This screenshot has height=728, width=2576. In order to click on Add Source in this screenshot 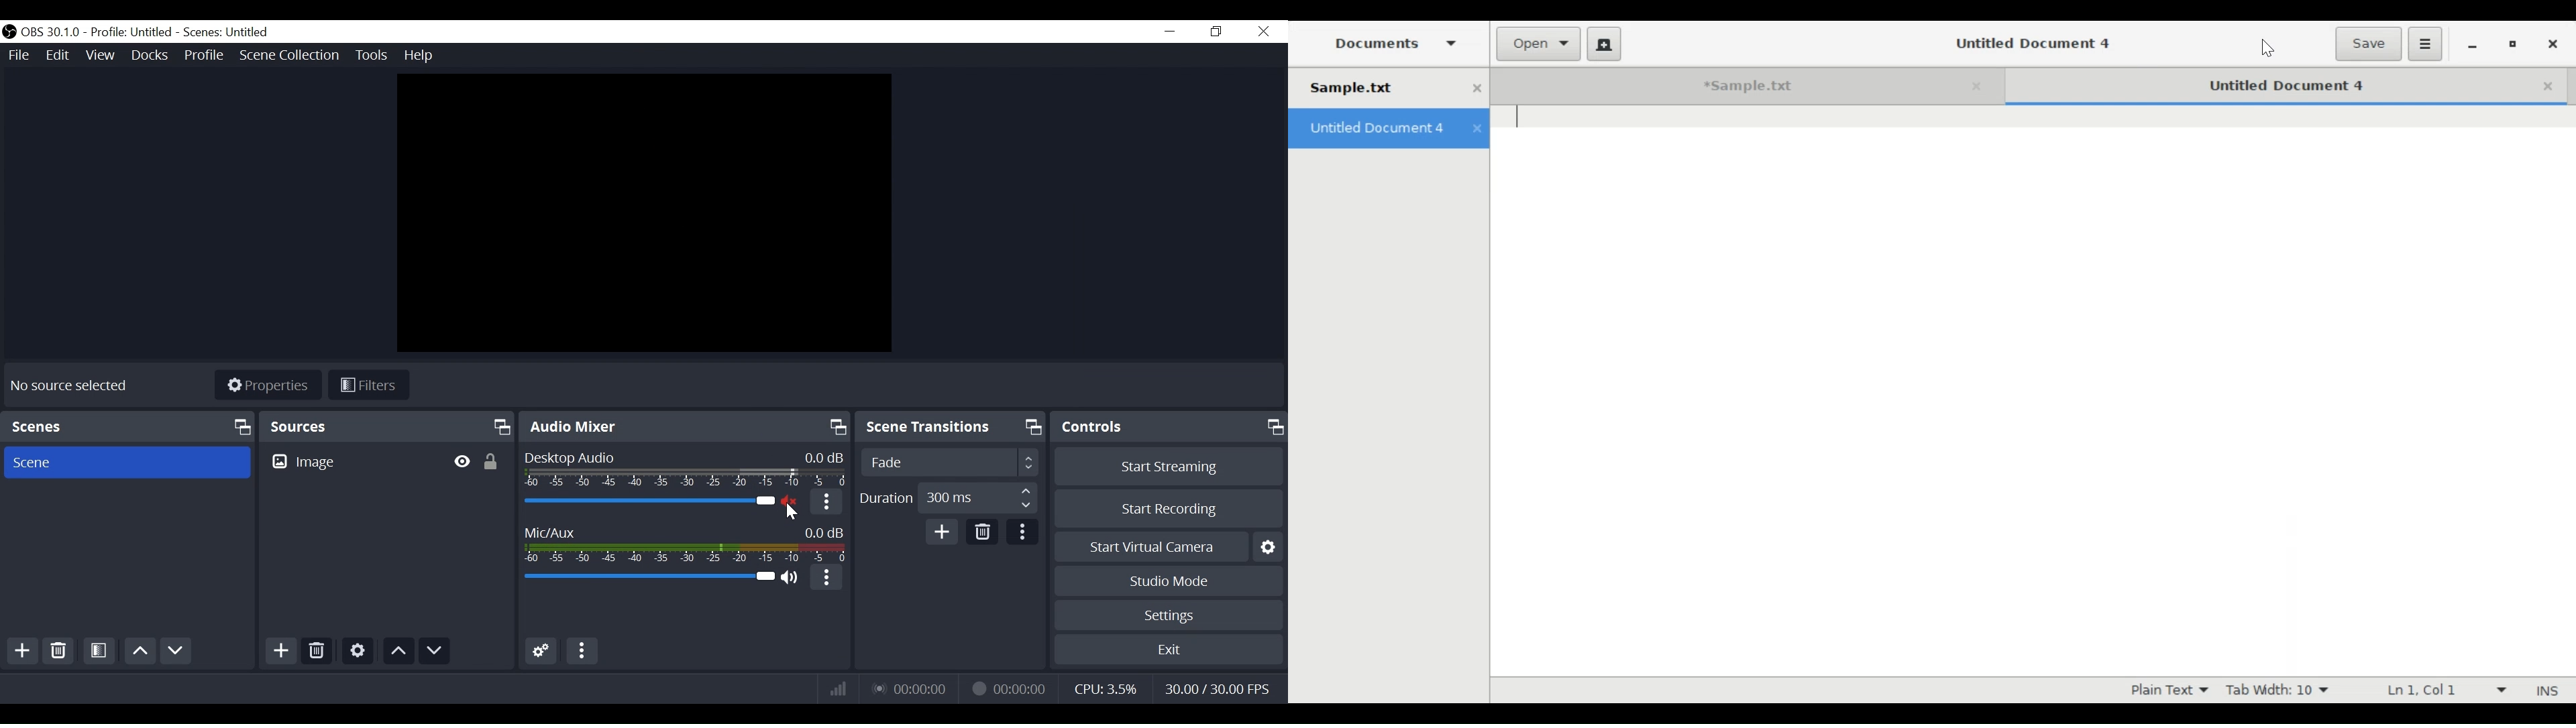, I will do `click(280, 650)`.